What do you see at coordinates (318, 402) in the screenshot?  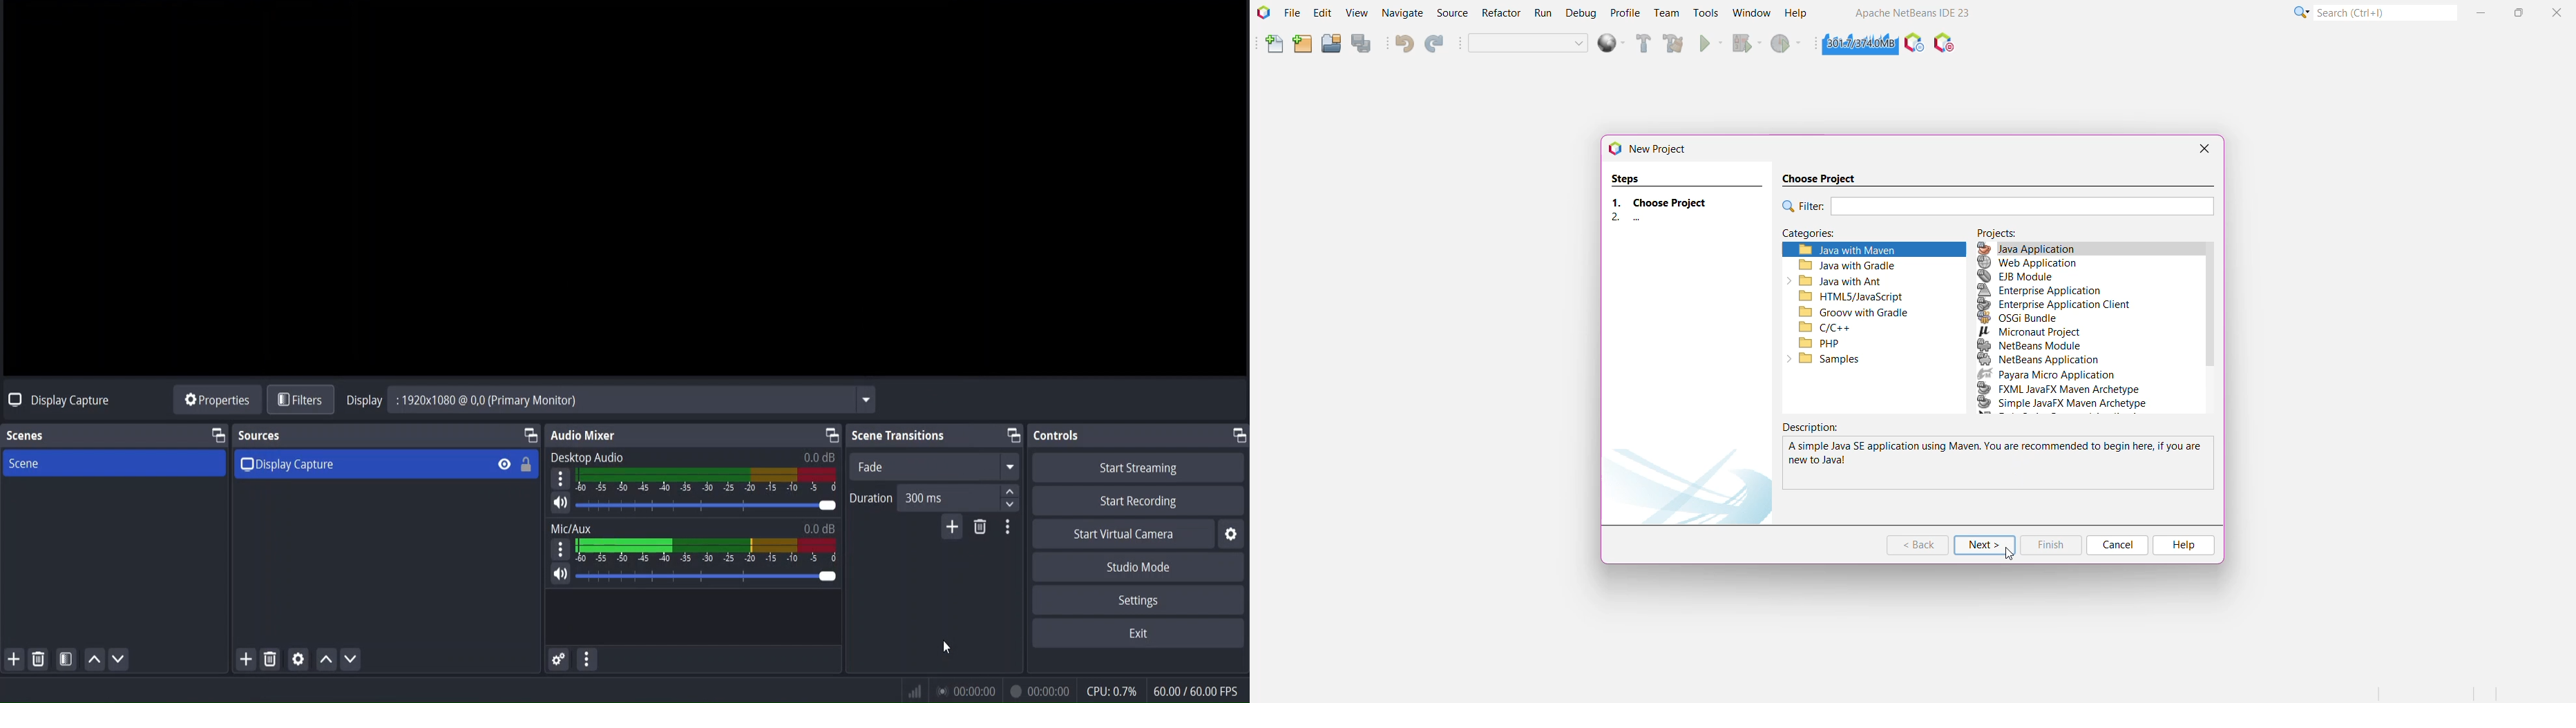 I see `cursor` at bounding box center [318, 402].